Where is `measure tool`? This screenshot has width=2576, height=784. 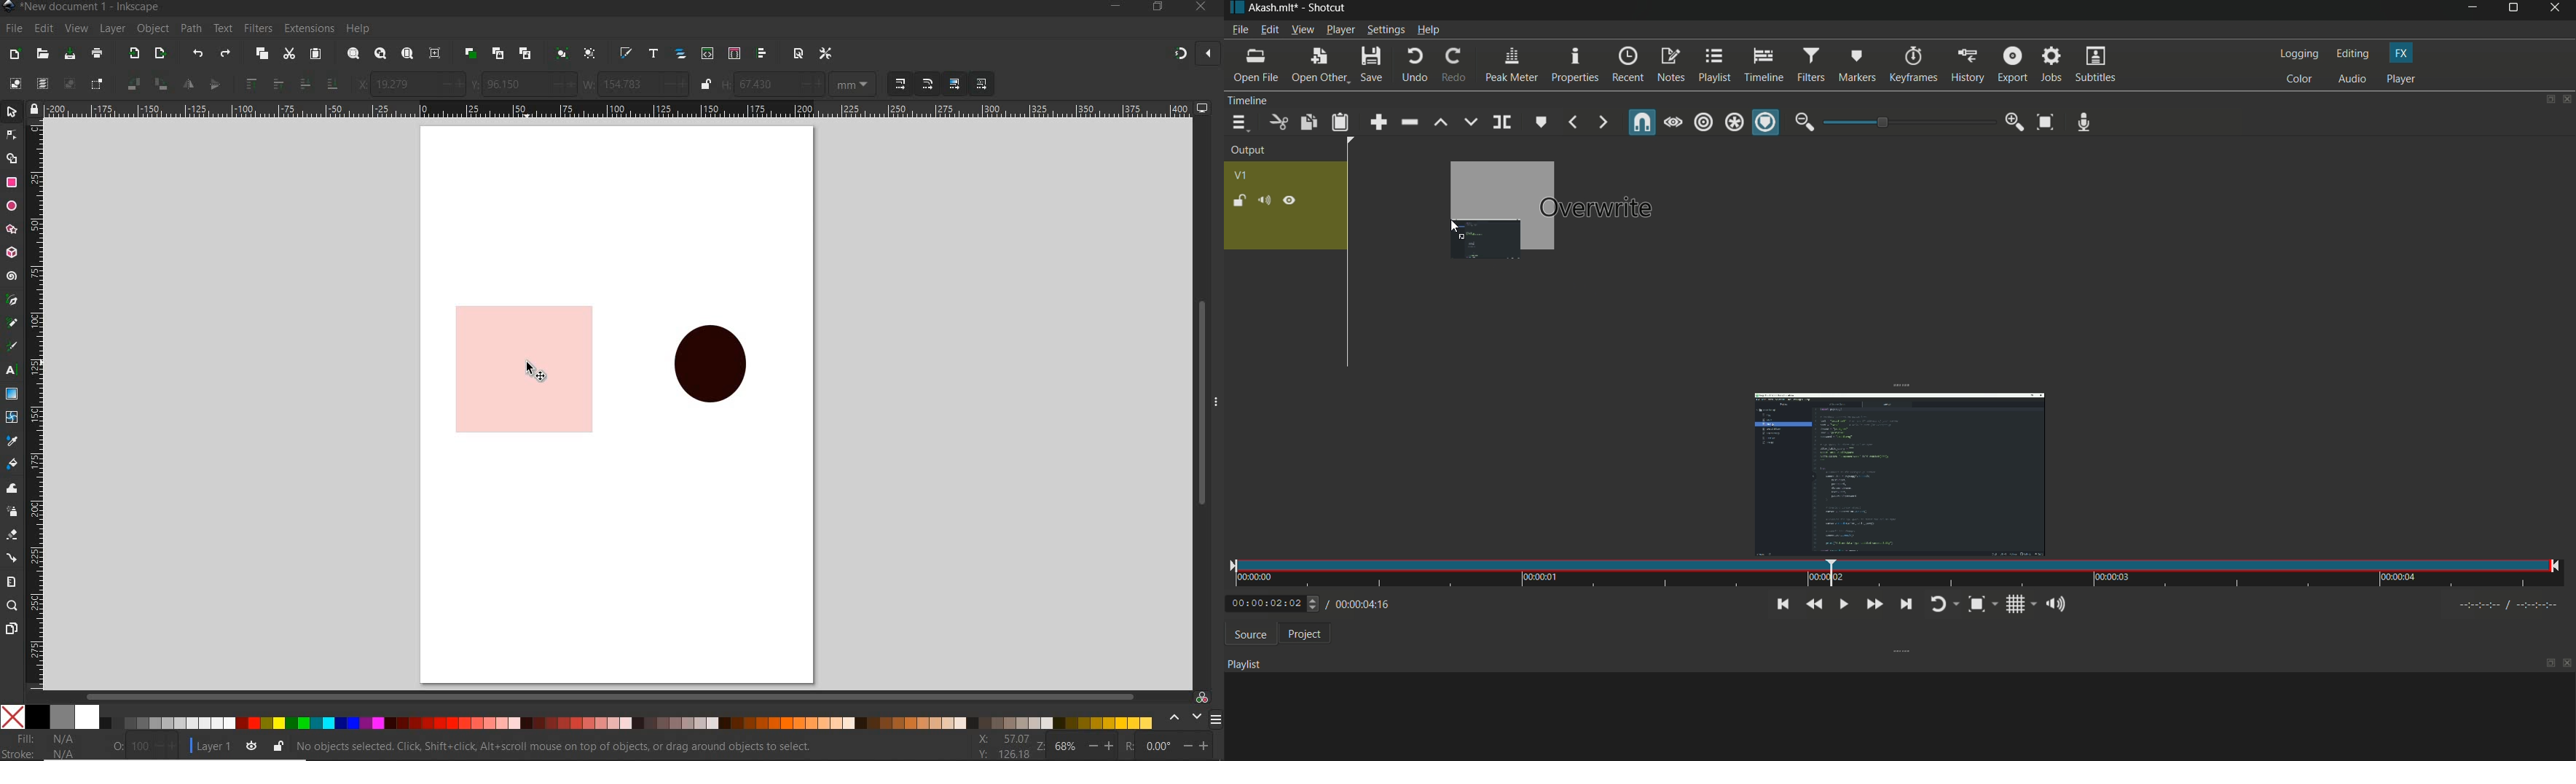
measure tool is located at coordinates (11, 582).